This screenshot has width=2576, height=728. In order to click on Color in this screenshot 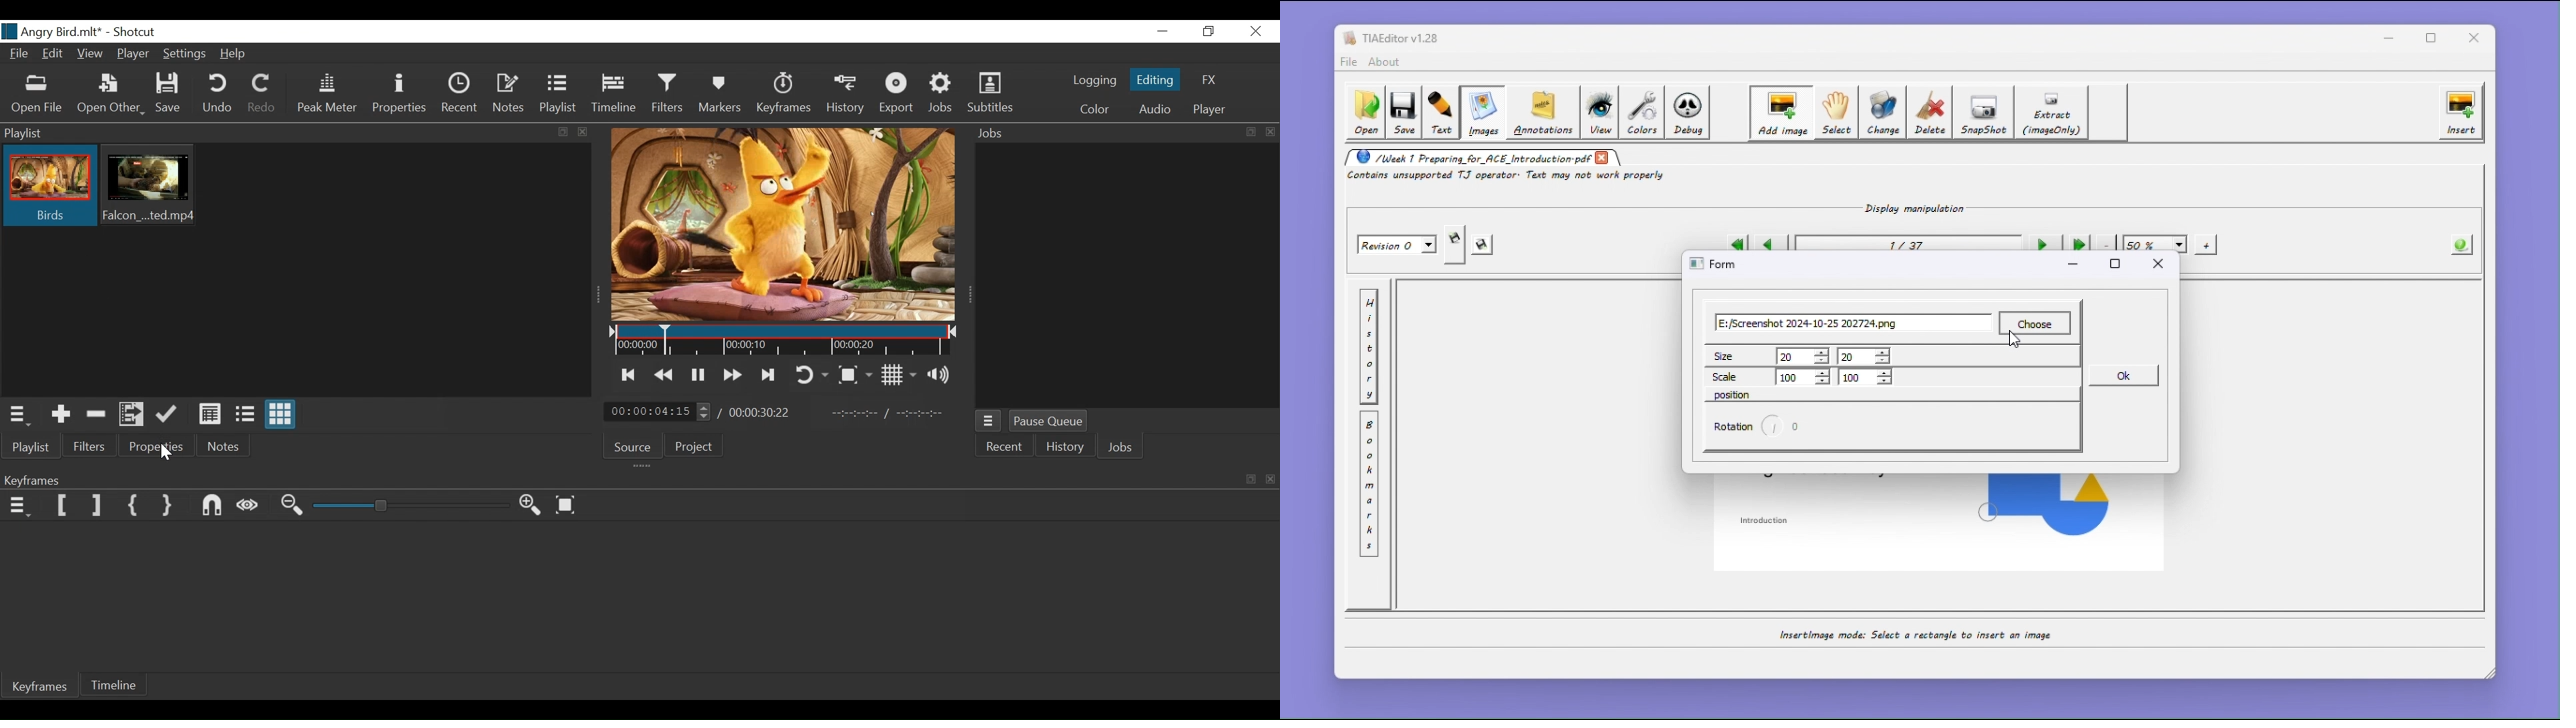, I will do `click(1094, 109)`.